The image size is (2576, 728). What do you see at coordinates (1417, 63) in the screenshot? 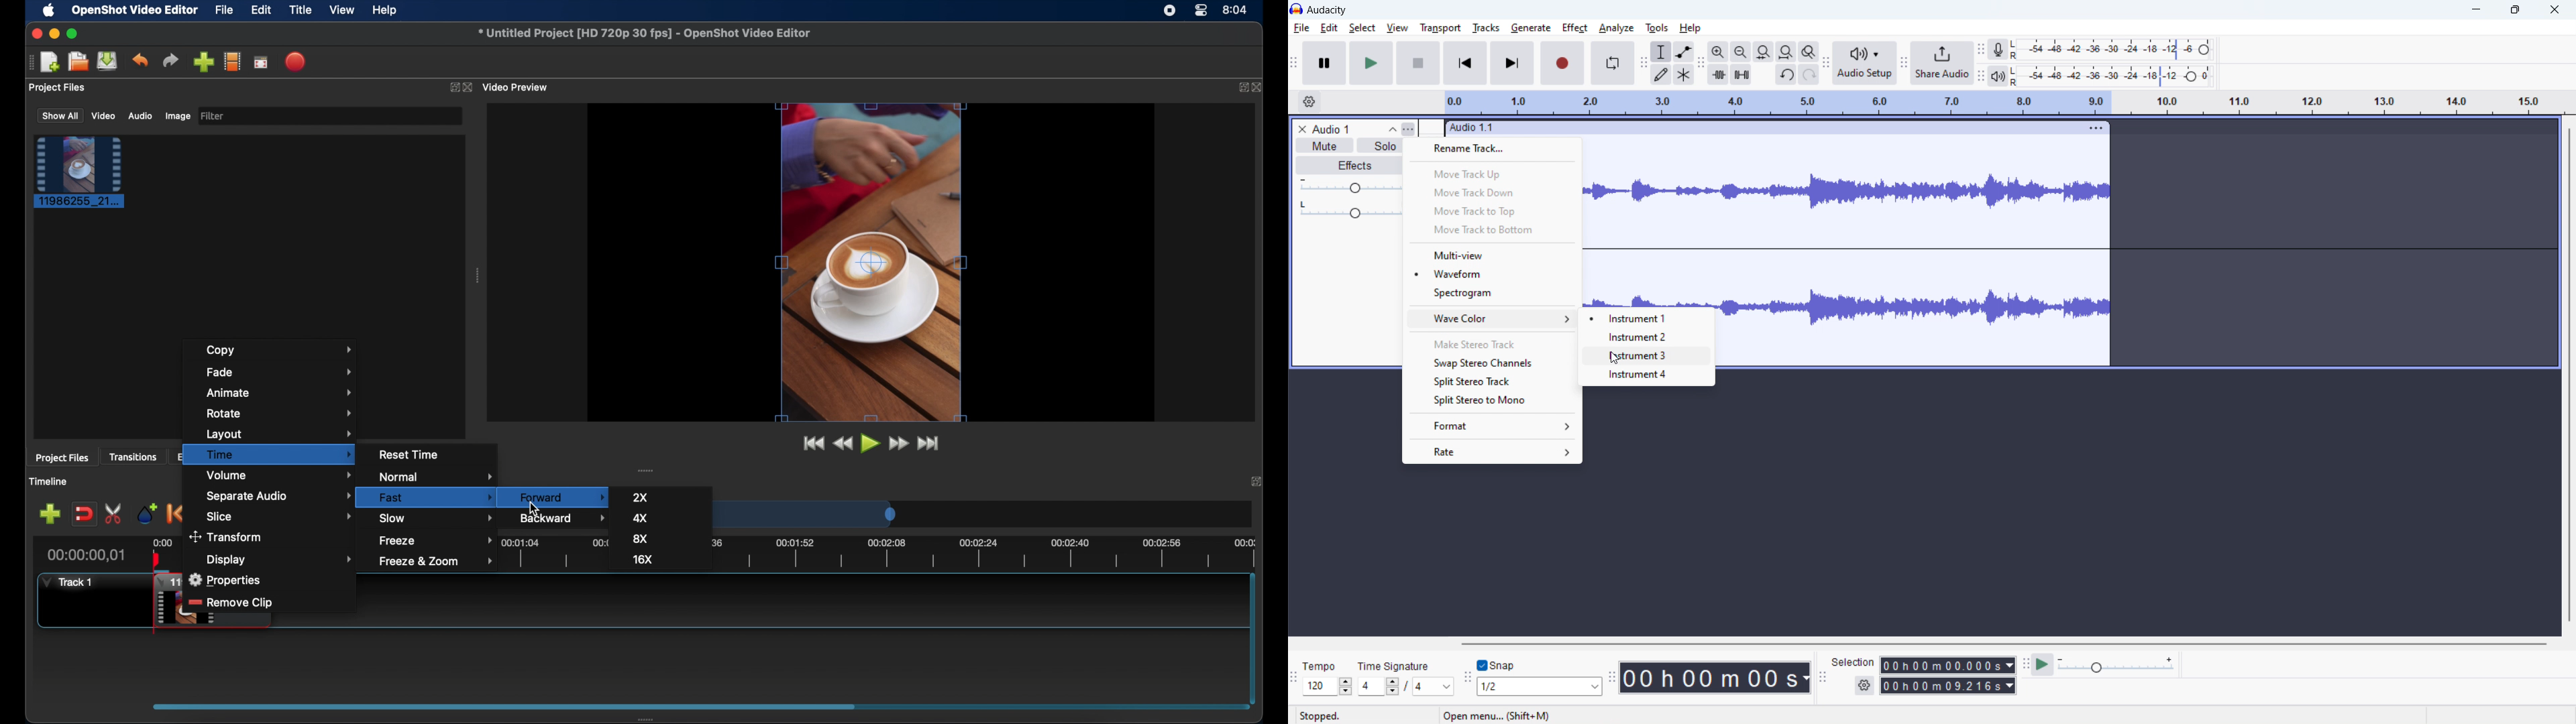
I see `stop` at bounding box center [1417, 63].